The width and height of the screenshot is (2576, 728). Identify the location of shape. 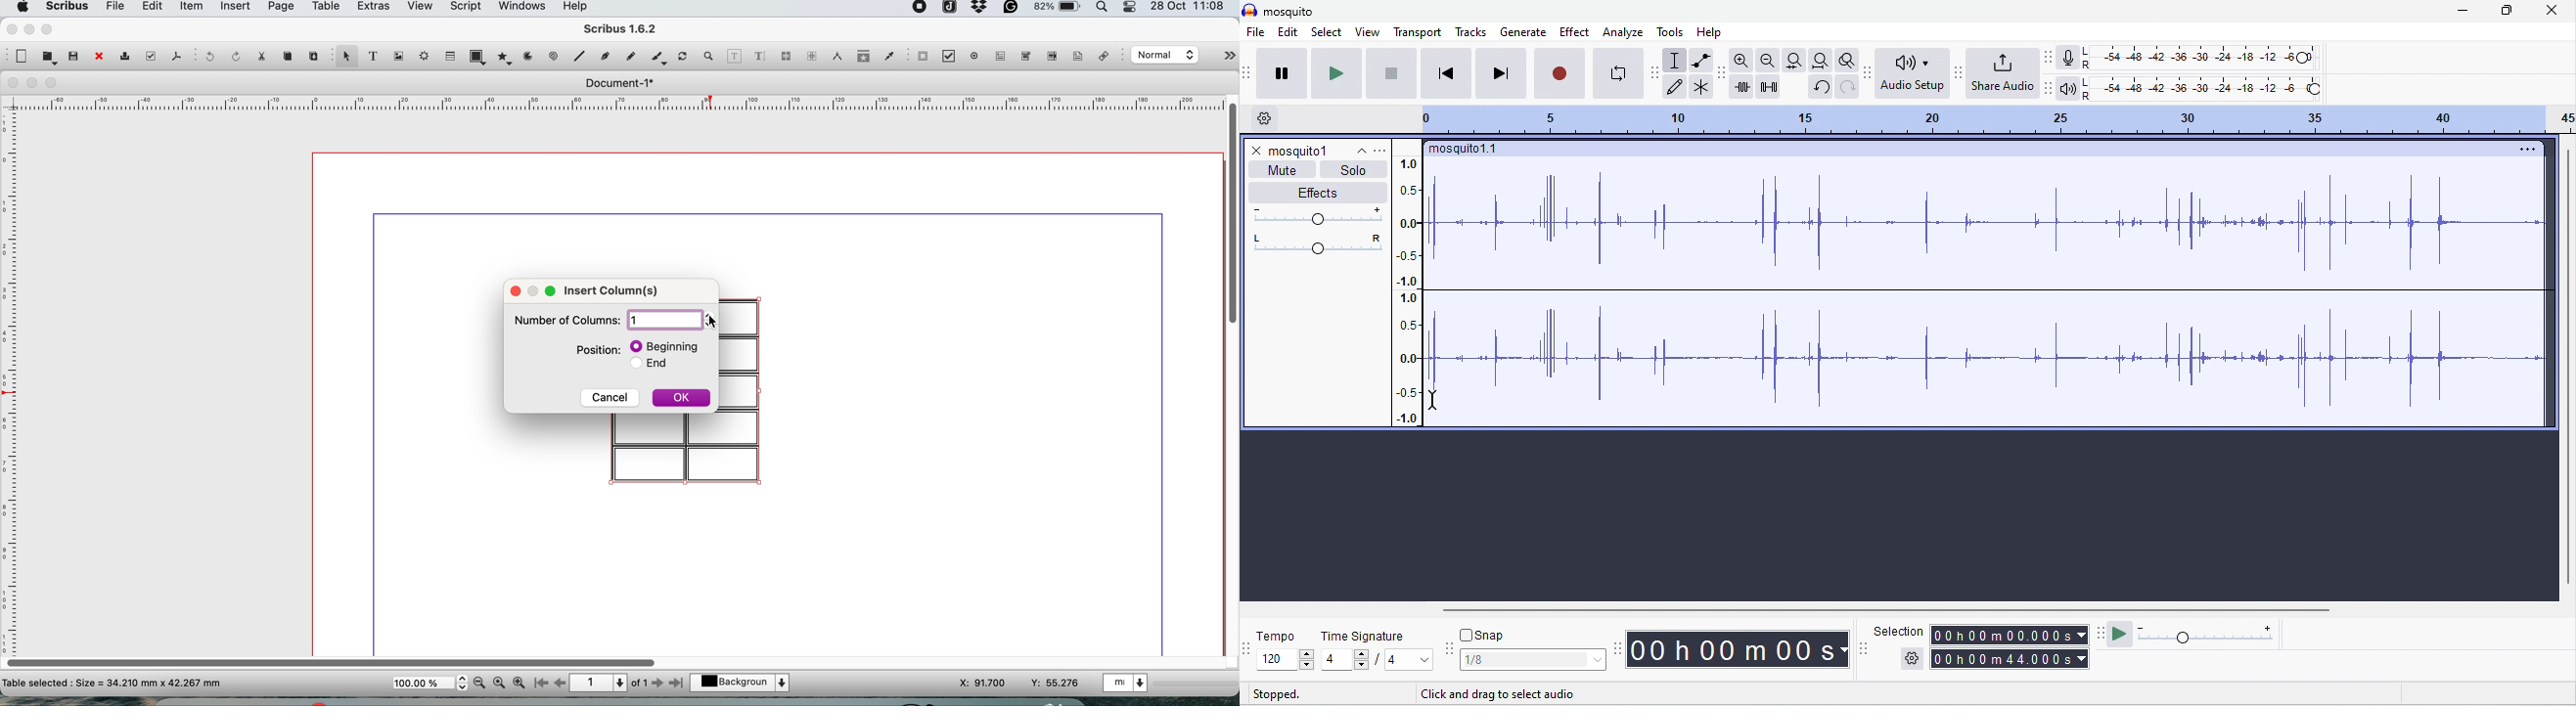
(480, 56).